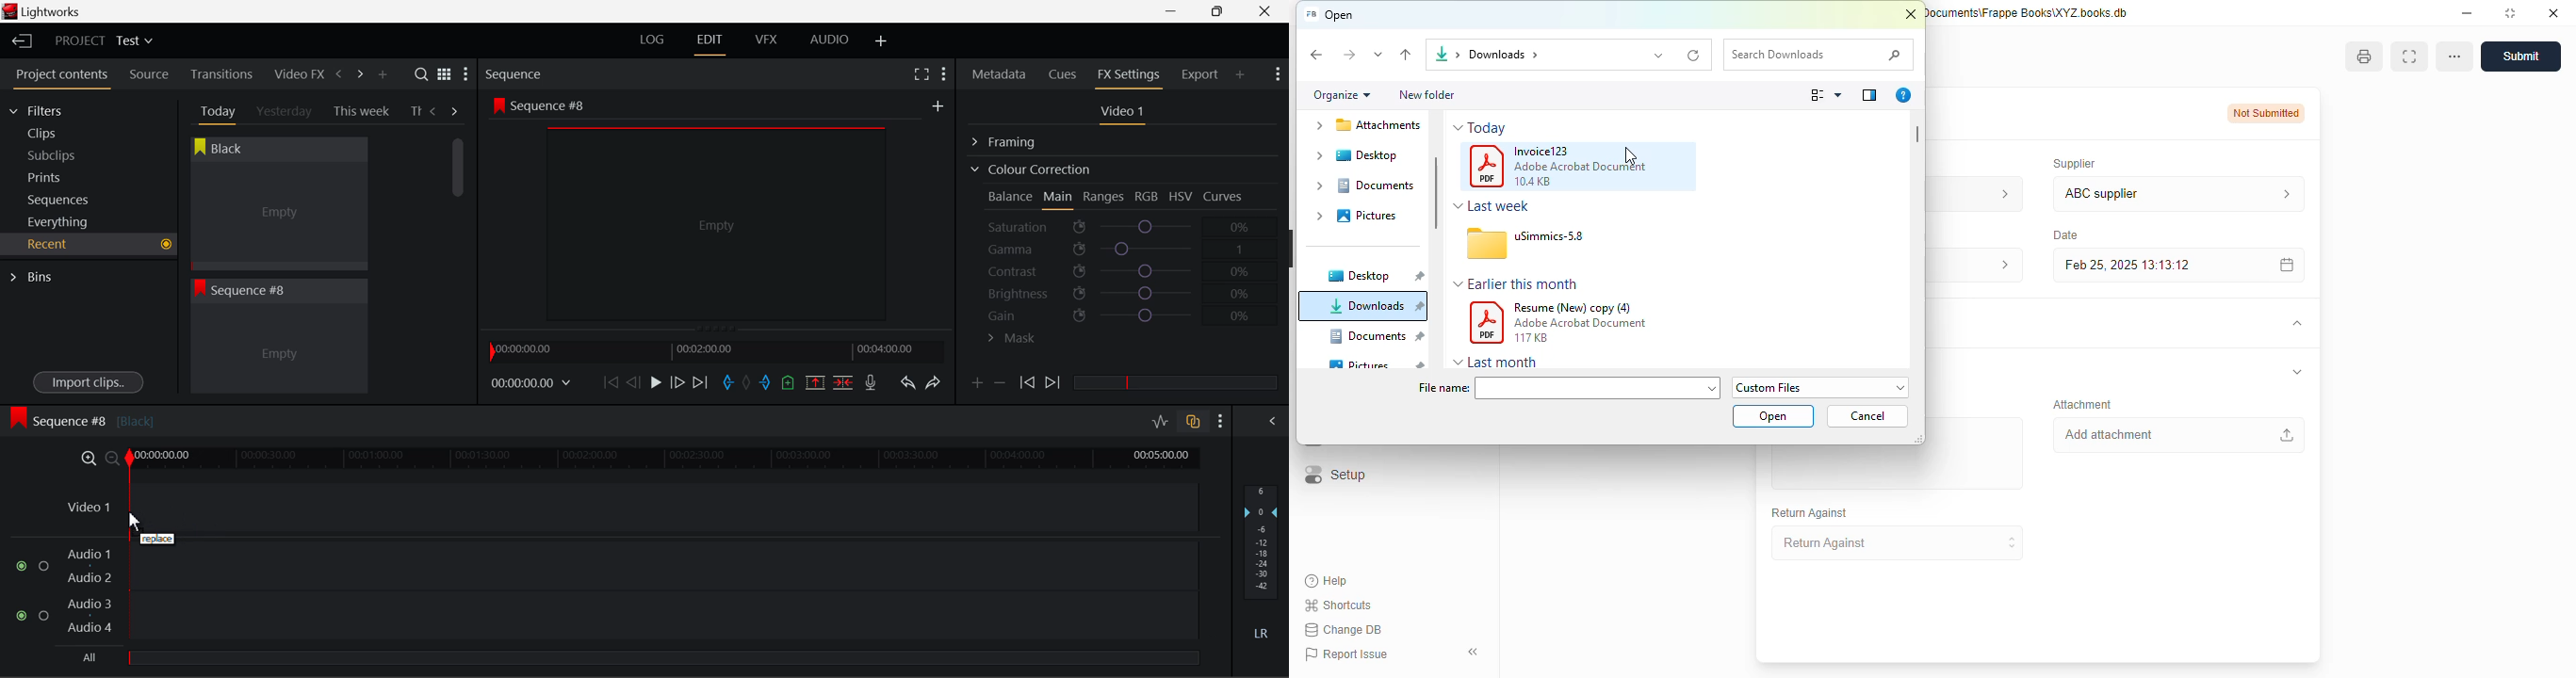 This screenshot has height=700, width=2576. Describe the element at coordinates (1896, 468) in the screenshot. I see `add invoice items` at that location.